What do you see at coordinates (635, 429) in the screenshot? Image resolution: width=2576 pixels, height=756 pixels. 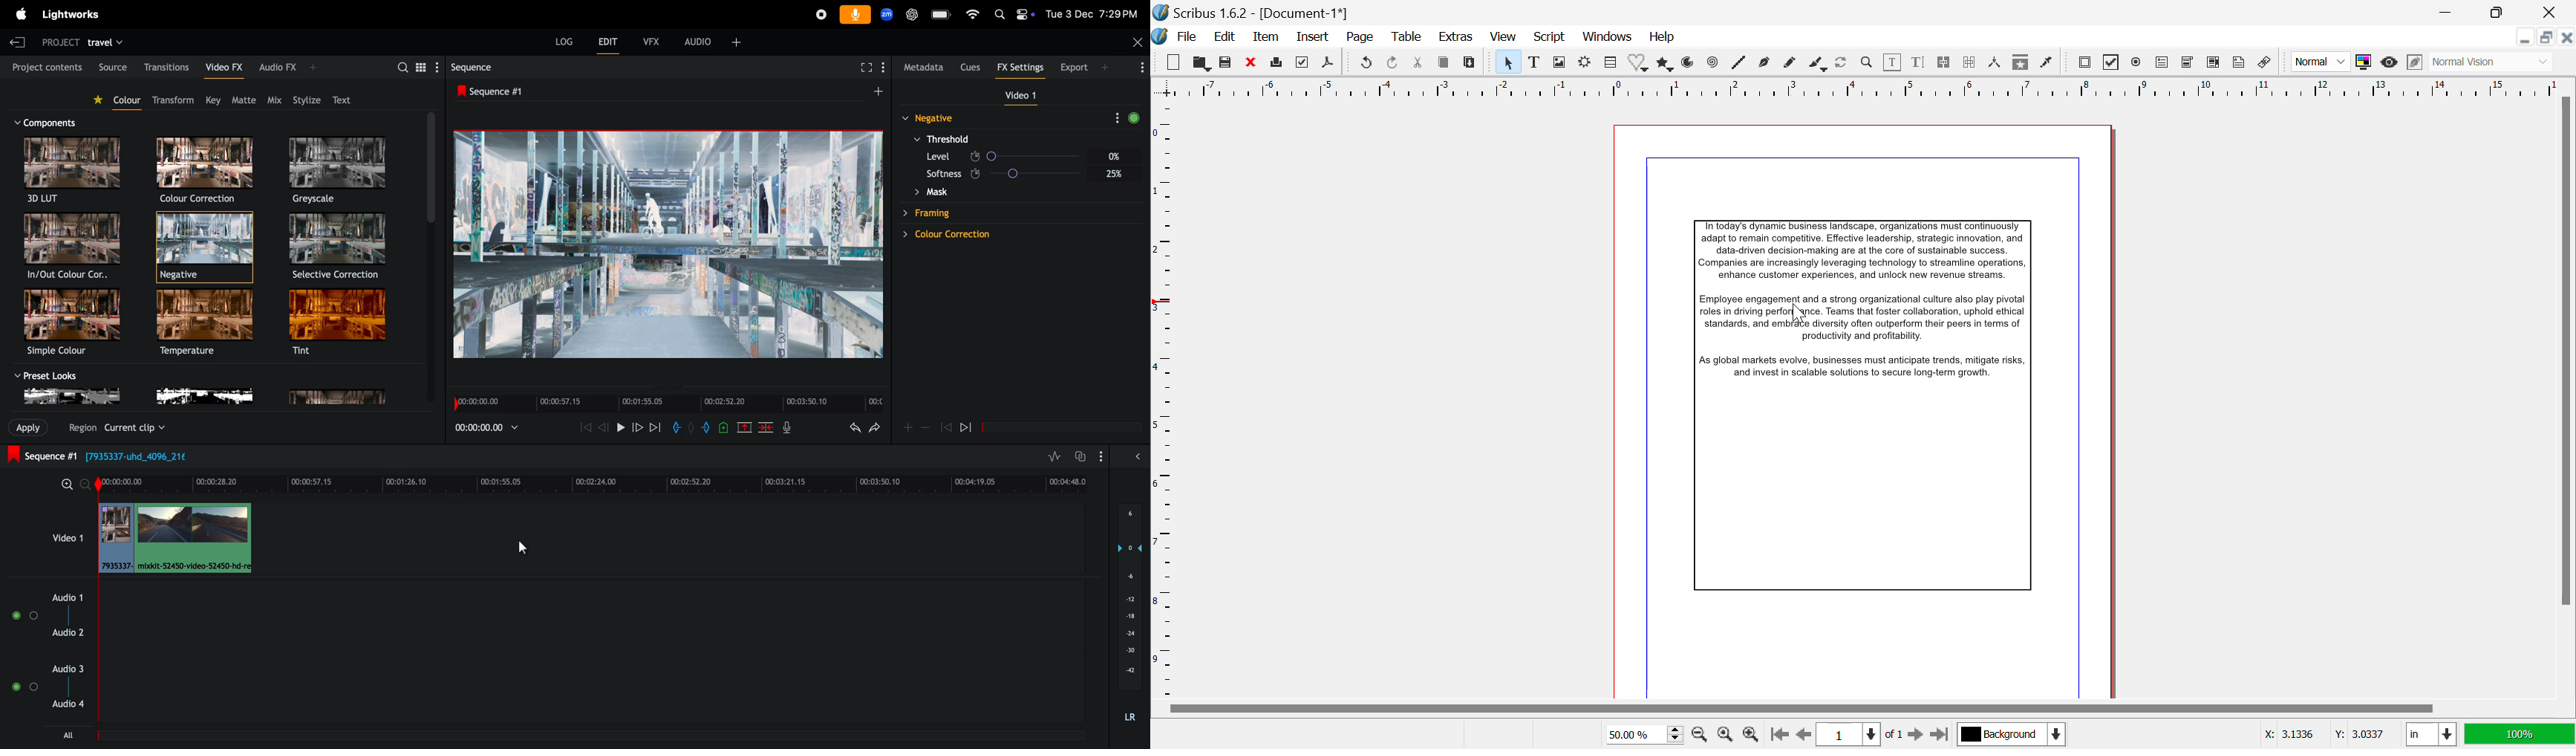 I see `forward` at bounding box center [635, 429].